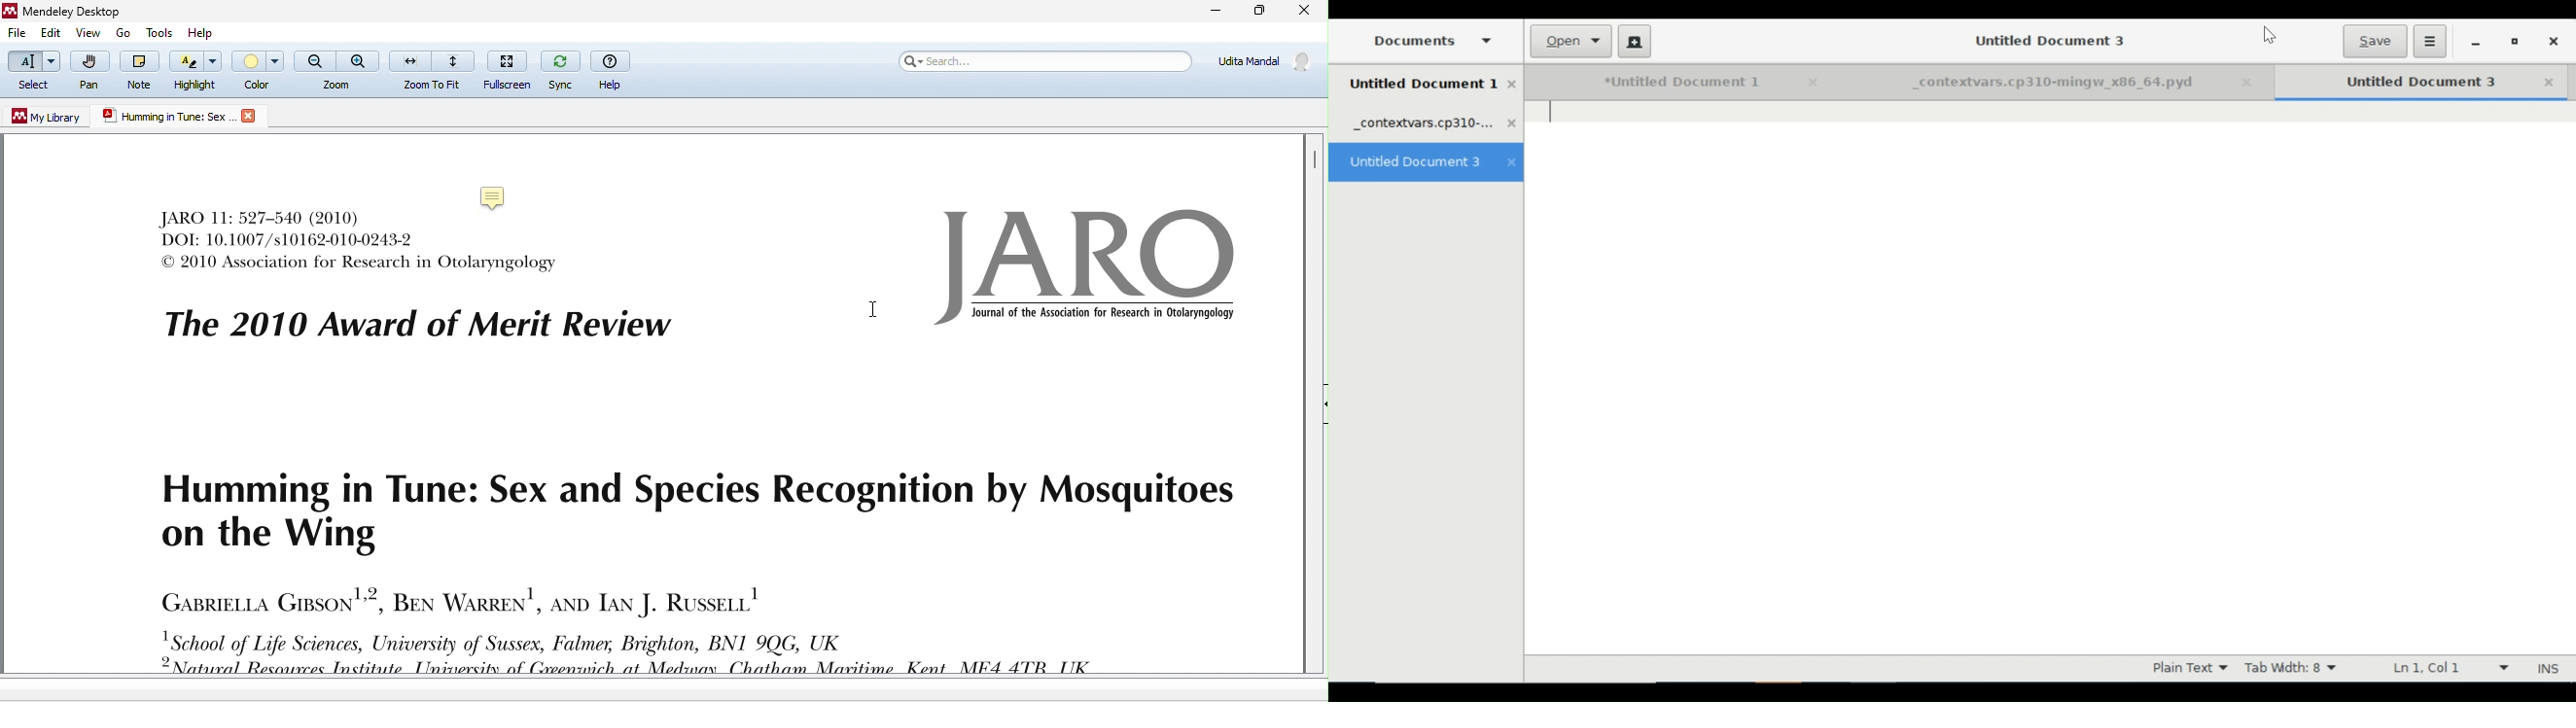 Image resolution: width=2576 pixels, height=728 pixels. Describe the element at coordinates (2189, 668) in the screenshot. I see `Highlight mode` at that location.